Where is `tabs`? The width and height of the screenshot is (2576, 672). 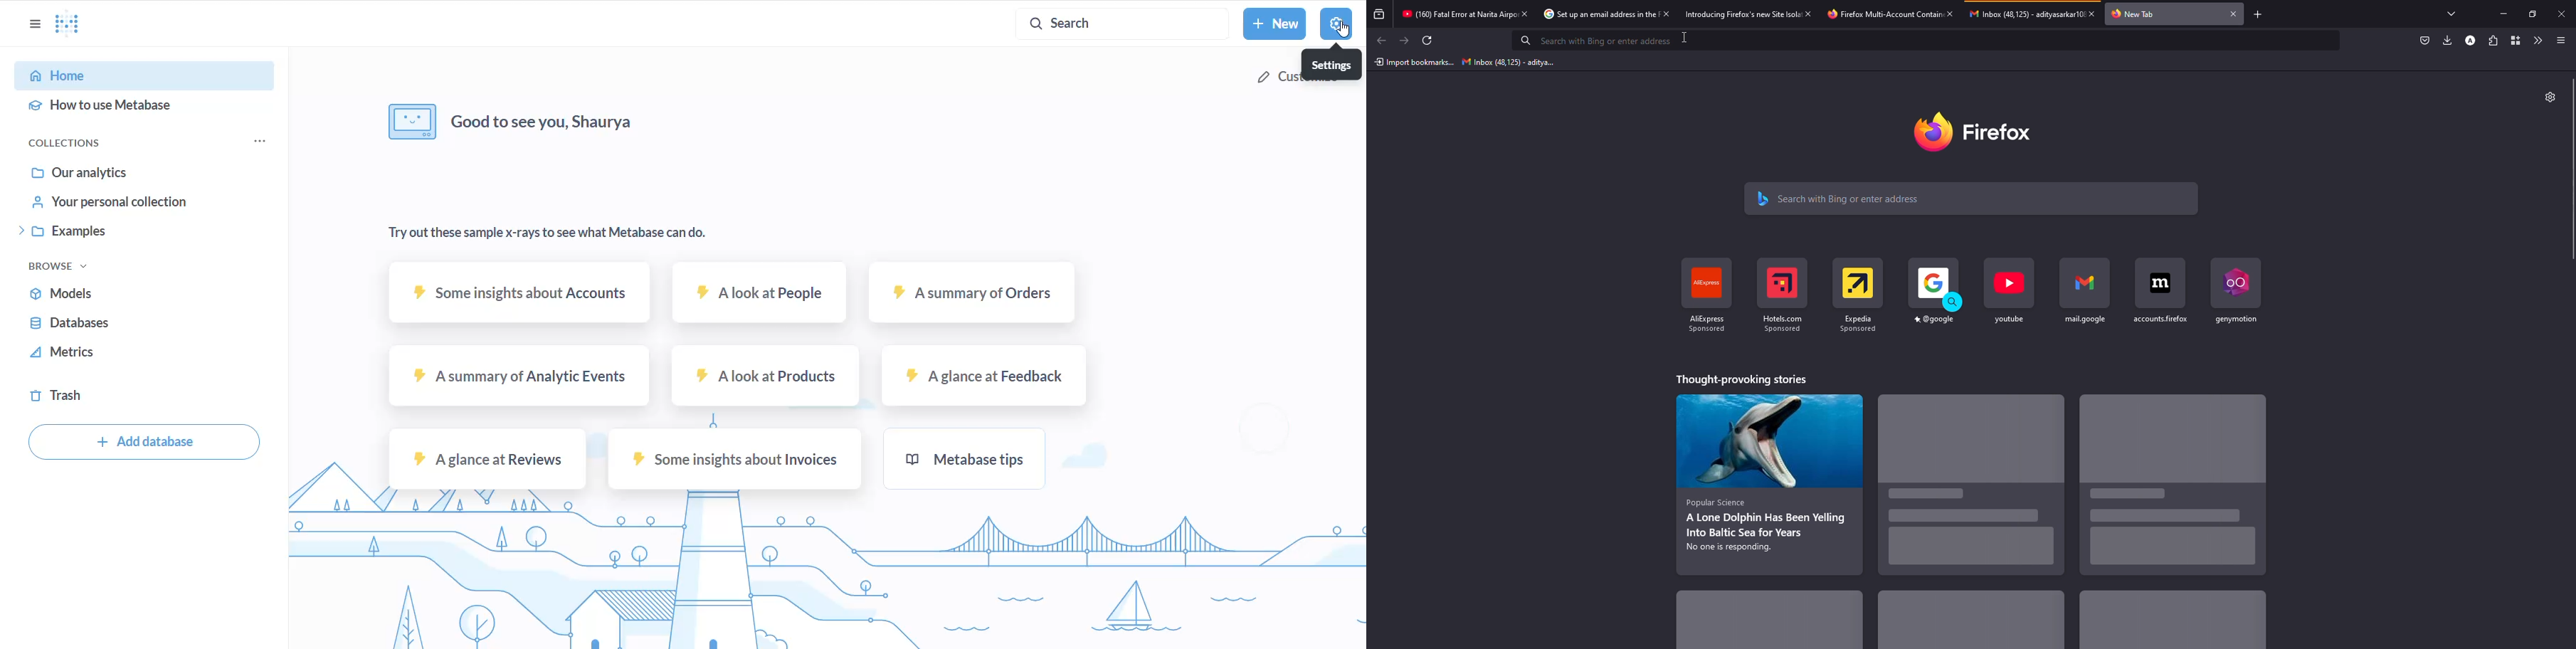 tabs is located at coordinates (2455, 14).